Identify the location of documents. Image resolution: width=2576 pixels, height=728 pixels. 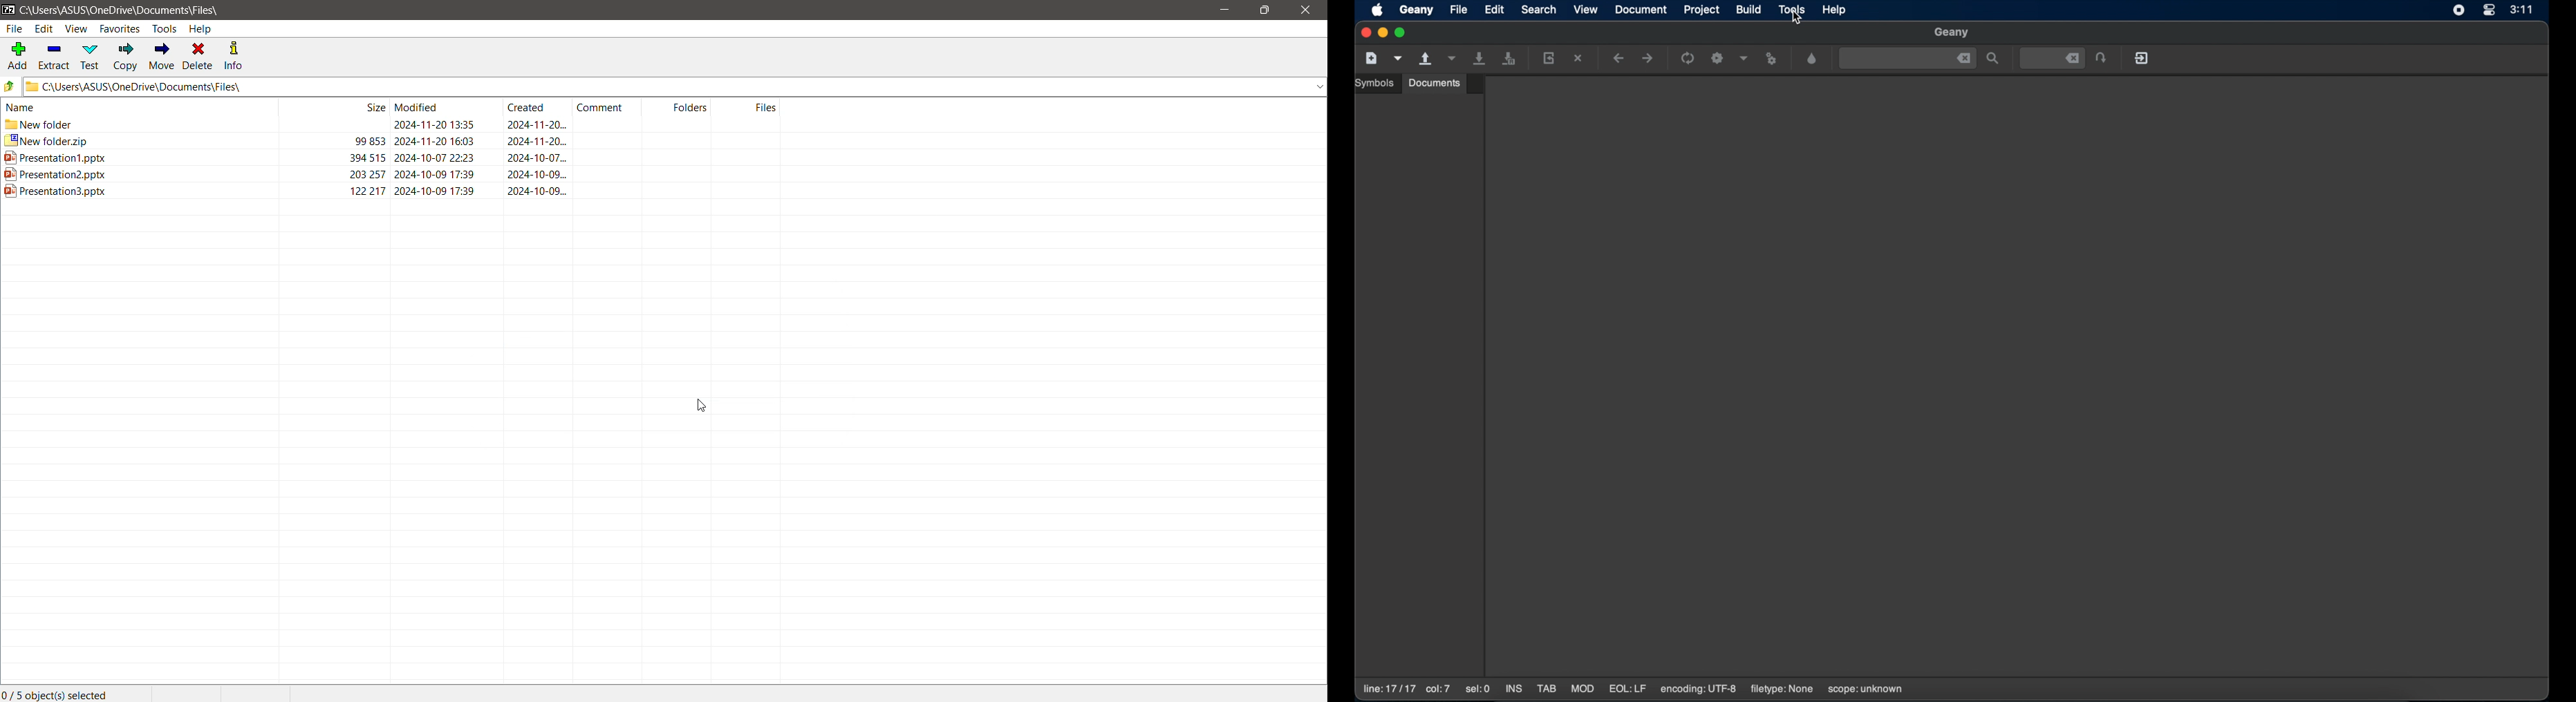
(1435, 83).